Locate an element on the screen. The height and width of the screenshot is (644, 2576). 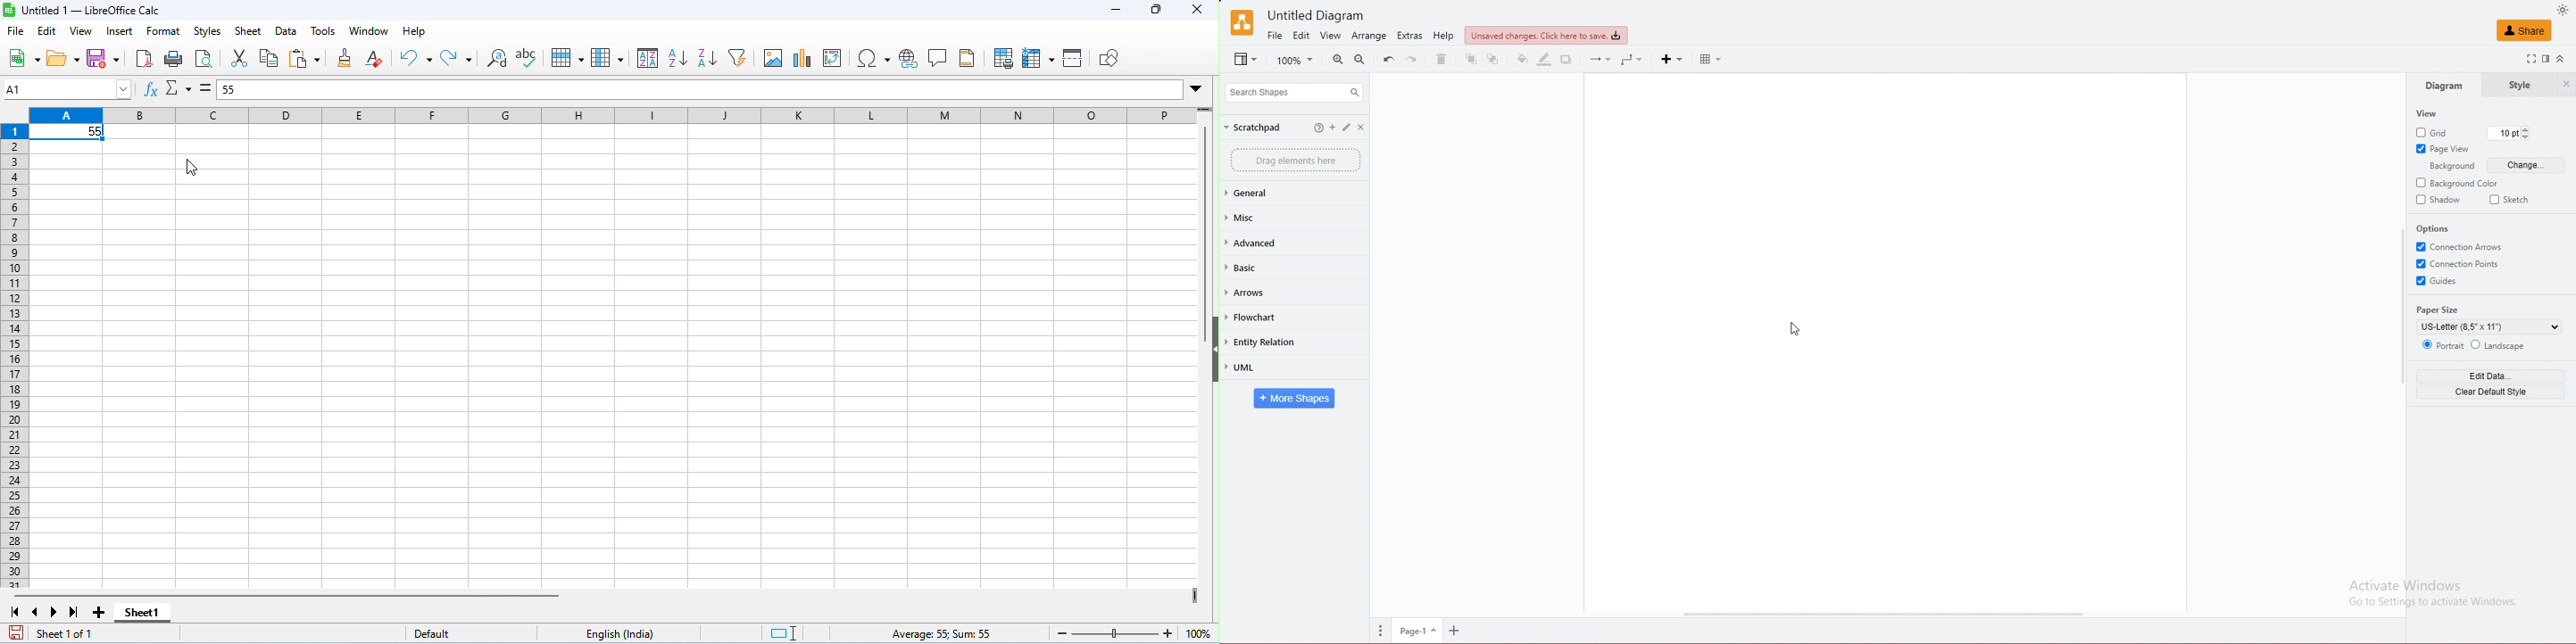
new is located at coordinates (23, 57).